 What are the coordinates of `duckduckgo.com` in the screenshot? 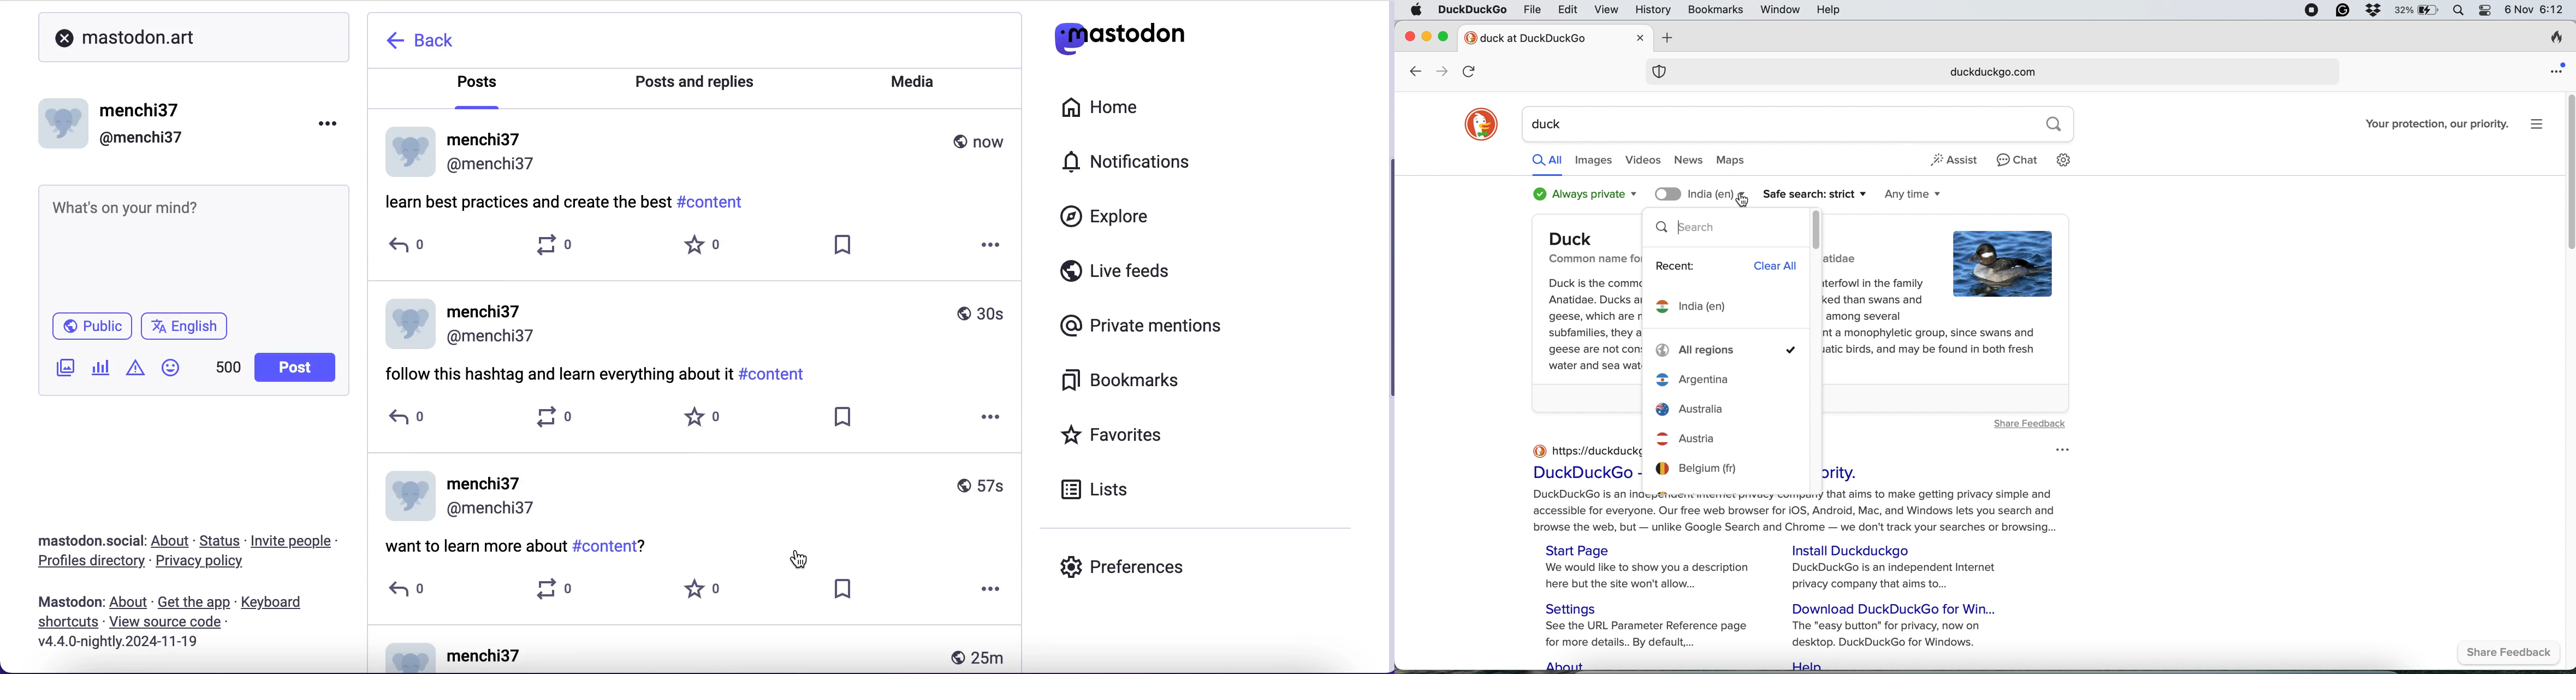 It's located at (1990, 73).